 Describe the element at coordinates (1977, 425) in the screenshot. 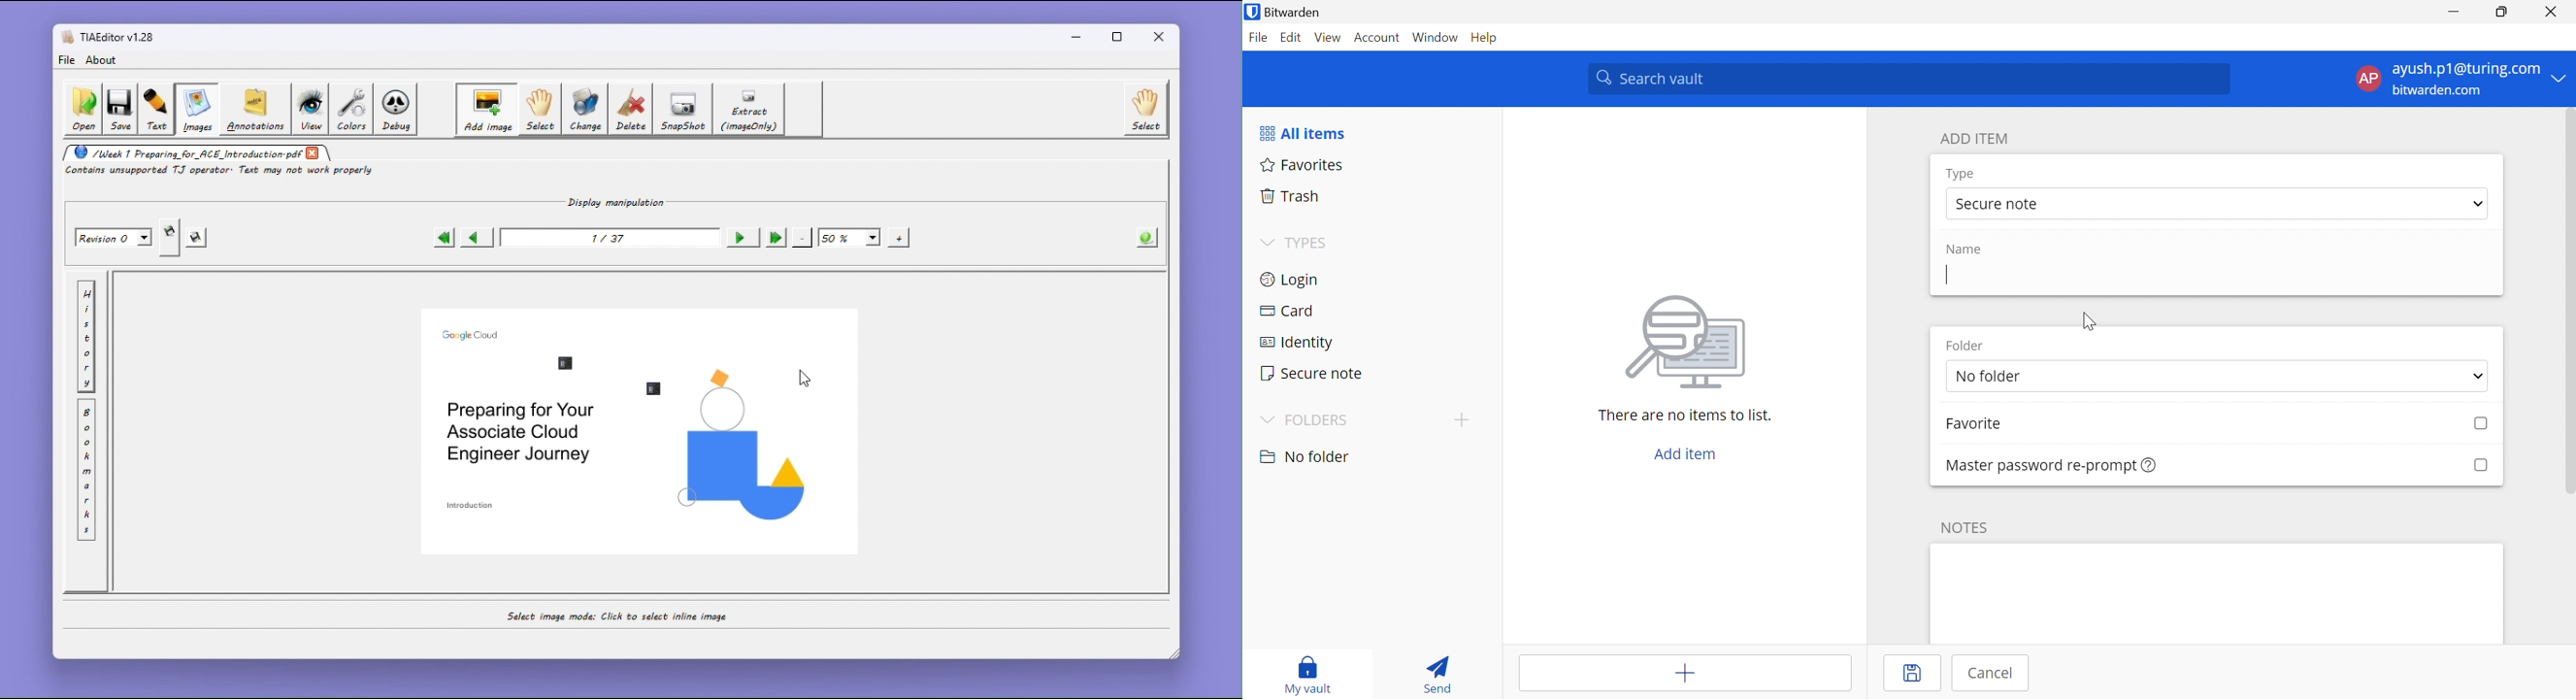

I see `Favorite` at that location.